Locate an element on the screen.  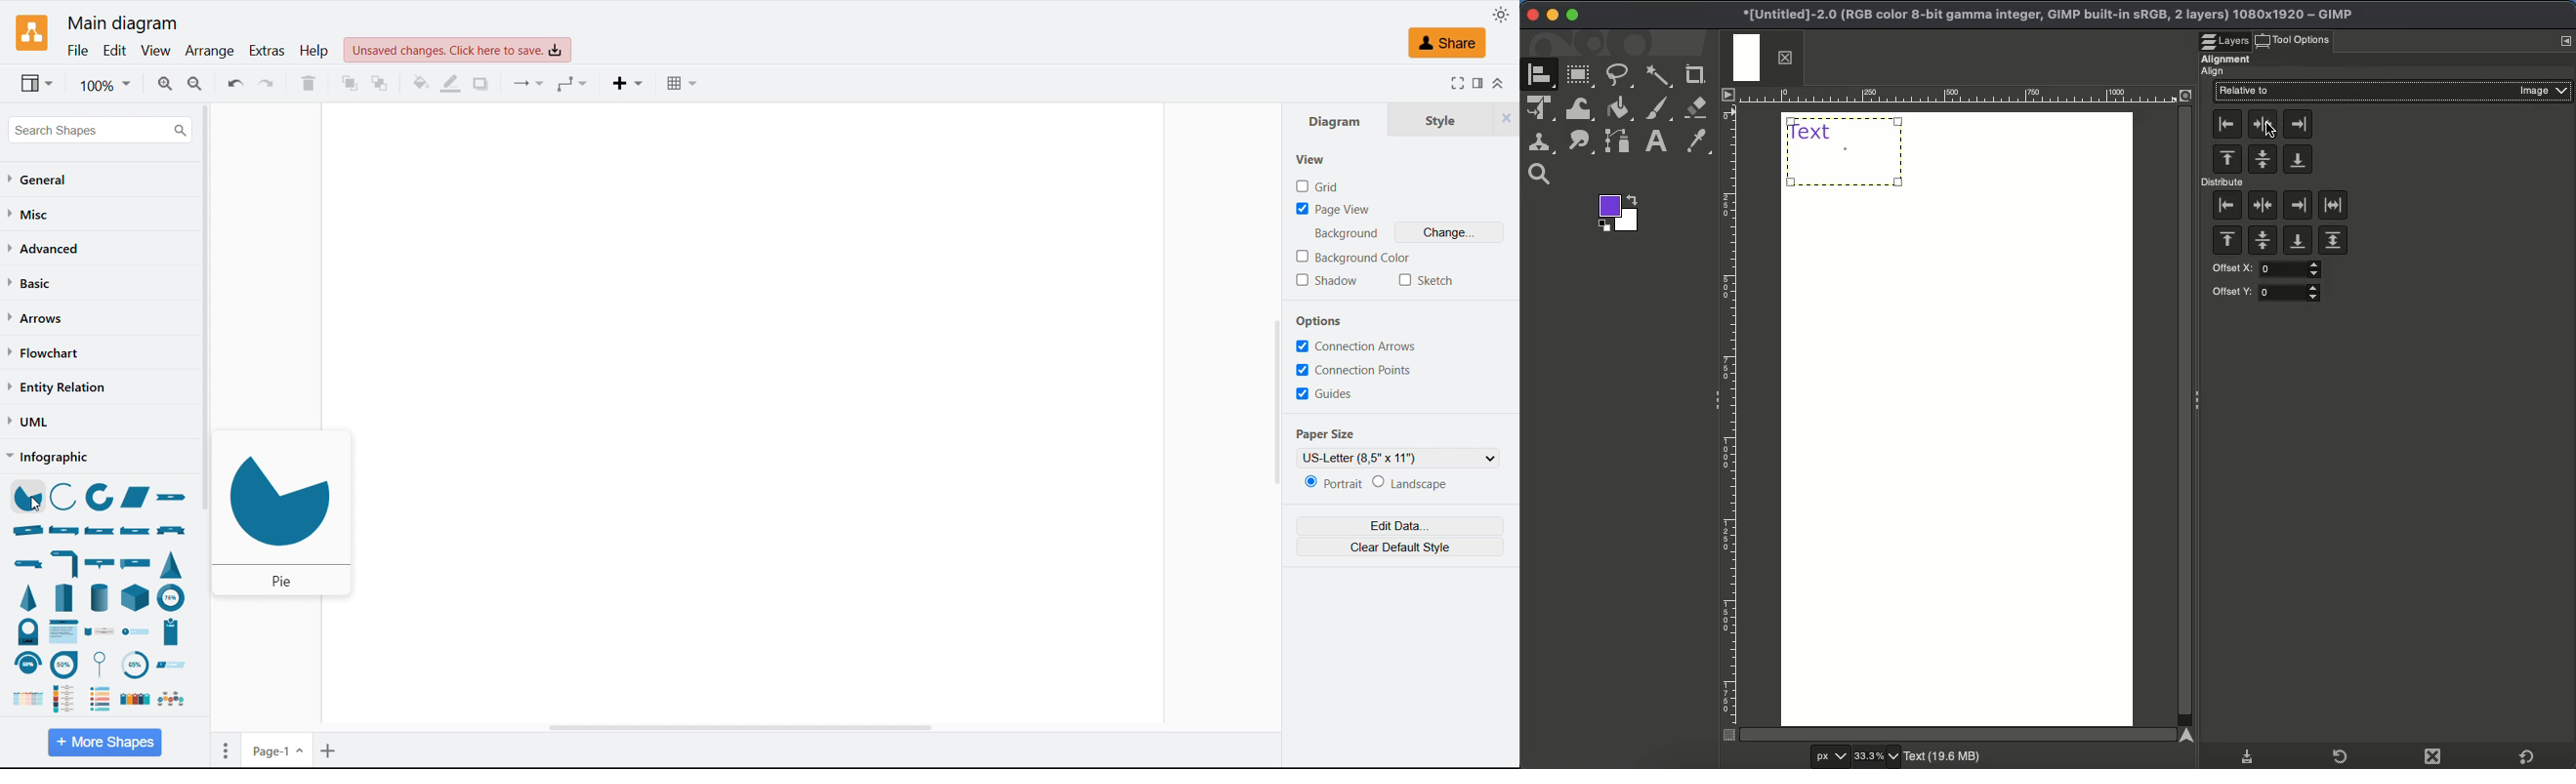
pyramid is located at coordinates (28, 600).